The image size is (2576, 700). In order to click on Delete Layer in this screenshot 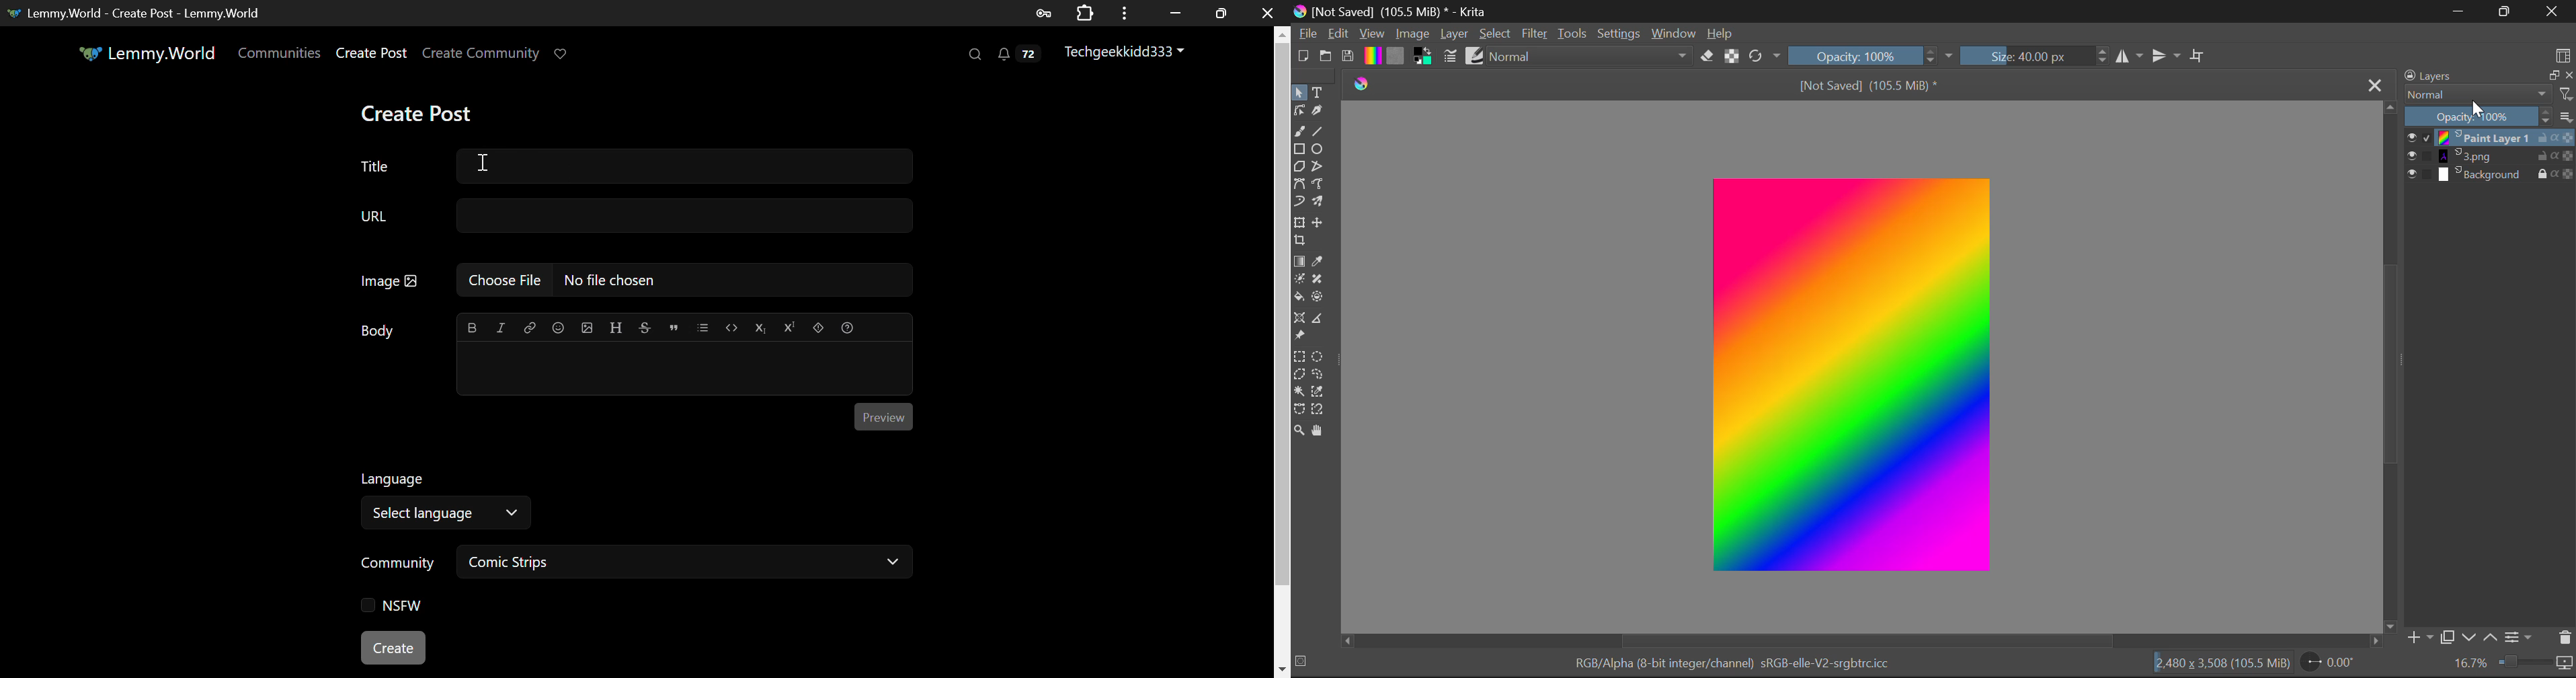, I will do `click(2565, 638)`.